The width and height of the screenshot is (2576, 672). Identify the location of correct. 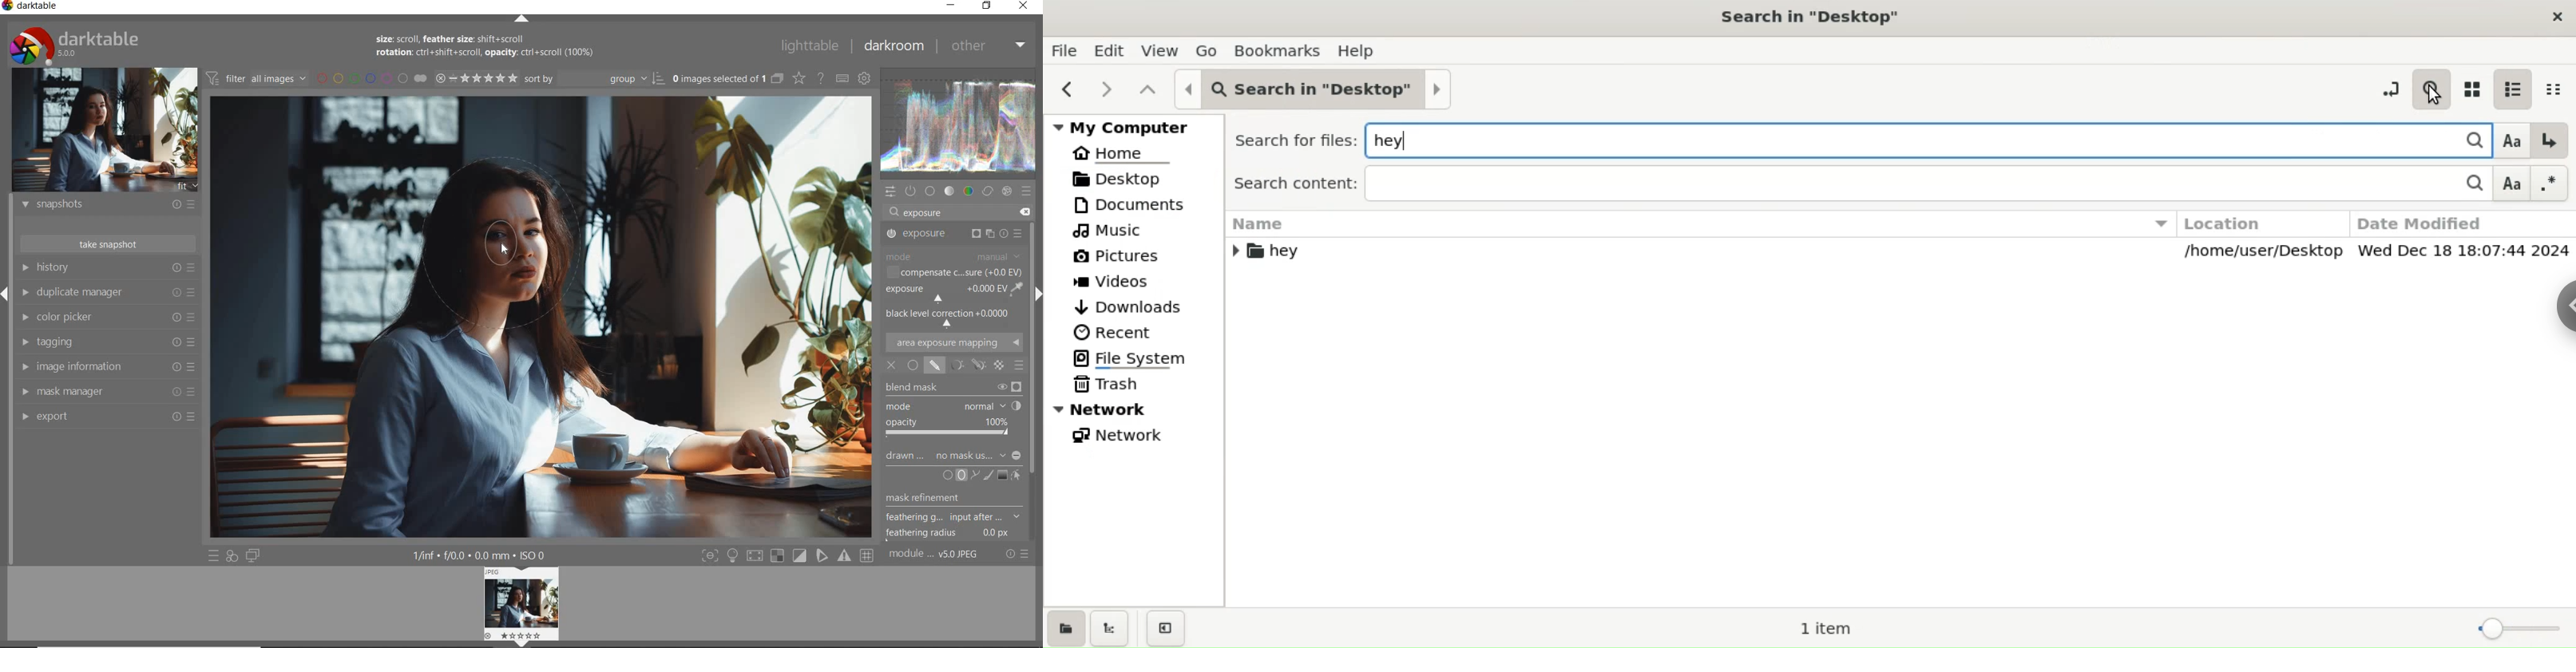
(987, 191).